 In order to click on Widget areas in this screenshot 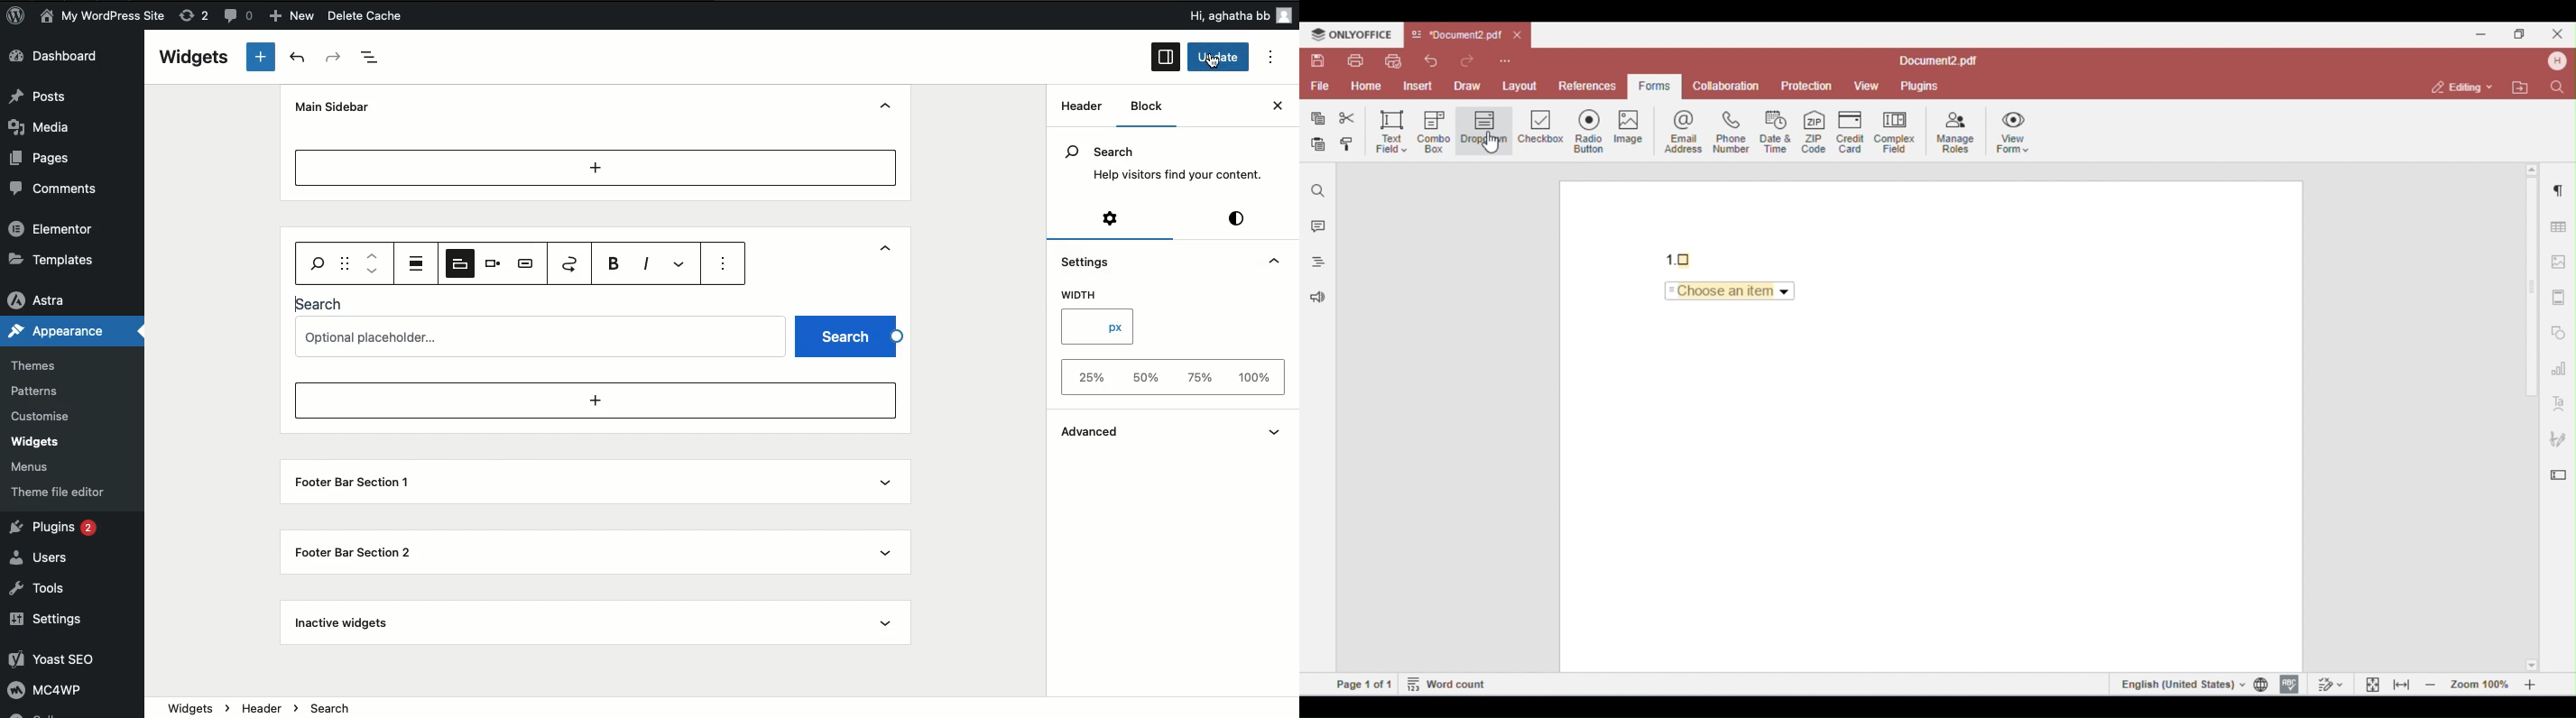, I will do `click(1076, 112)`.